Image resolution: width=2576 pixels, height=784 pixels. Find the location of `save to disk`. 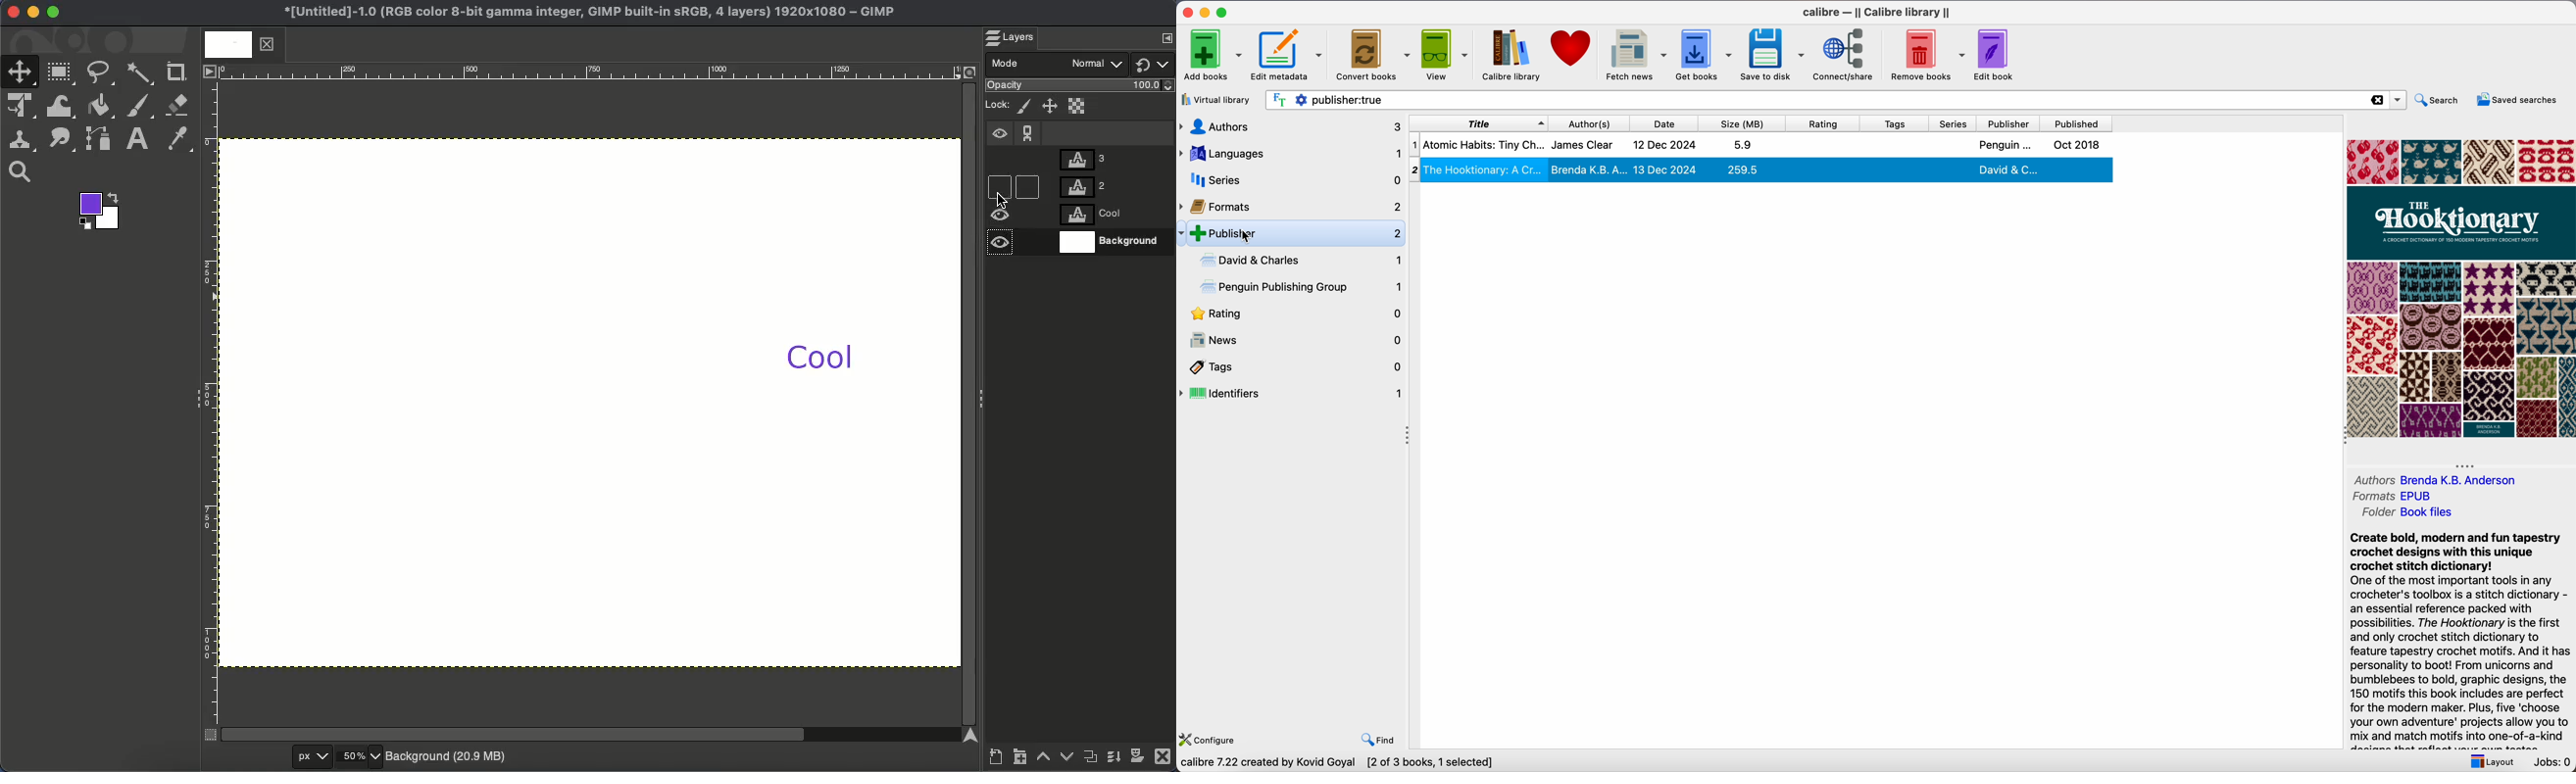

save to disk is located at coordinates (1774, 54).